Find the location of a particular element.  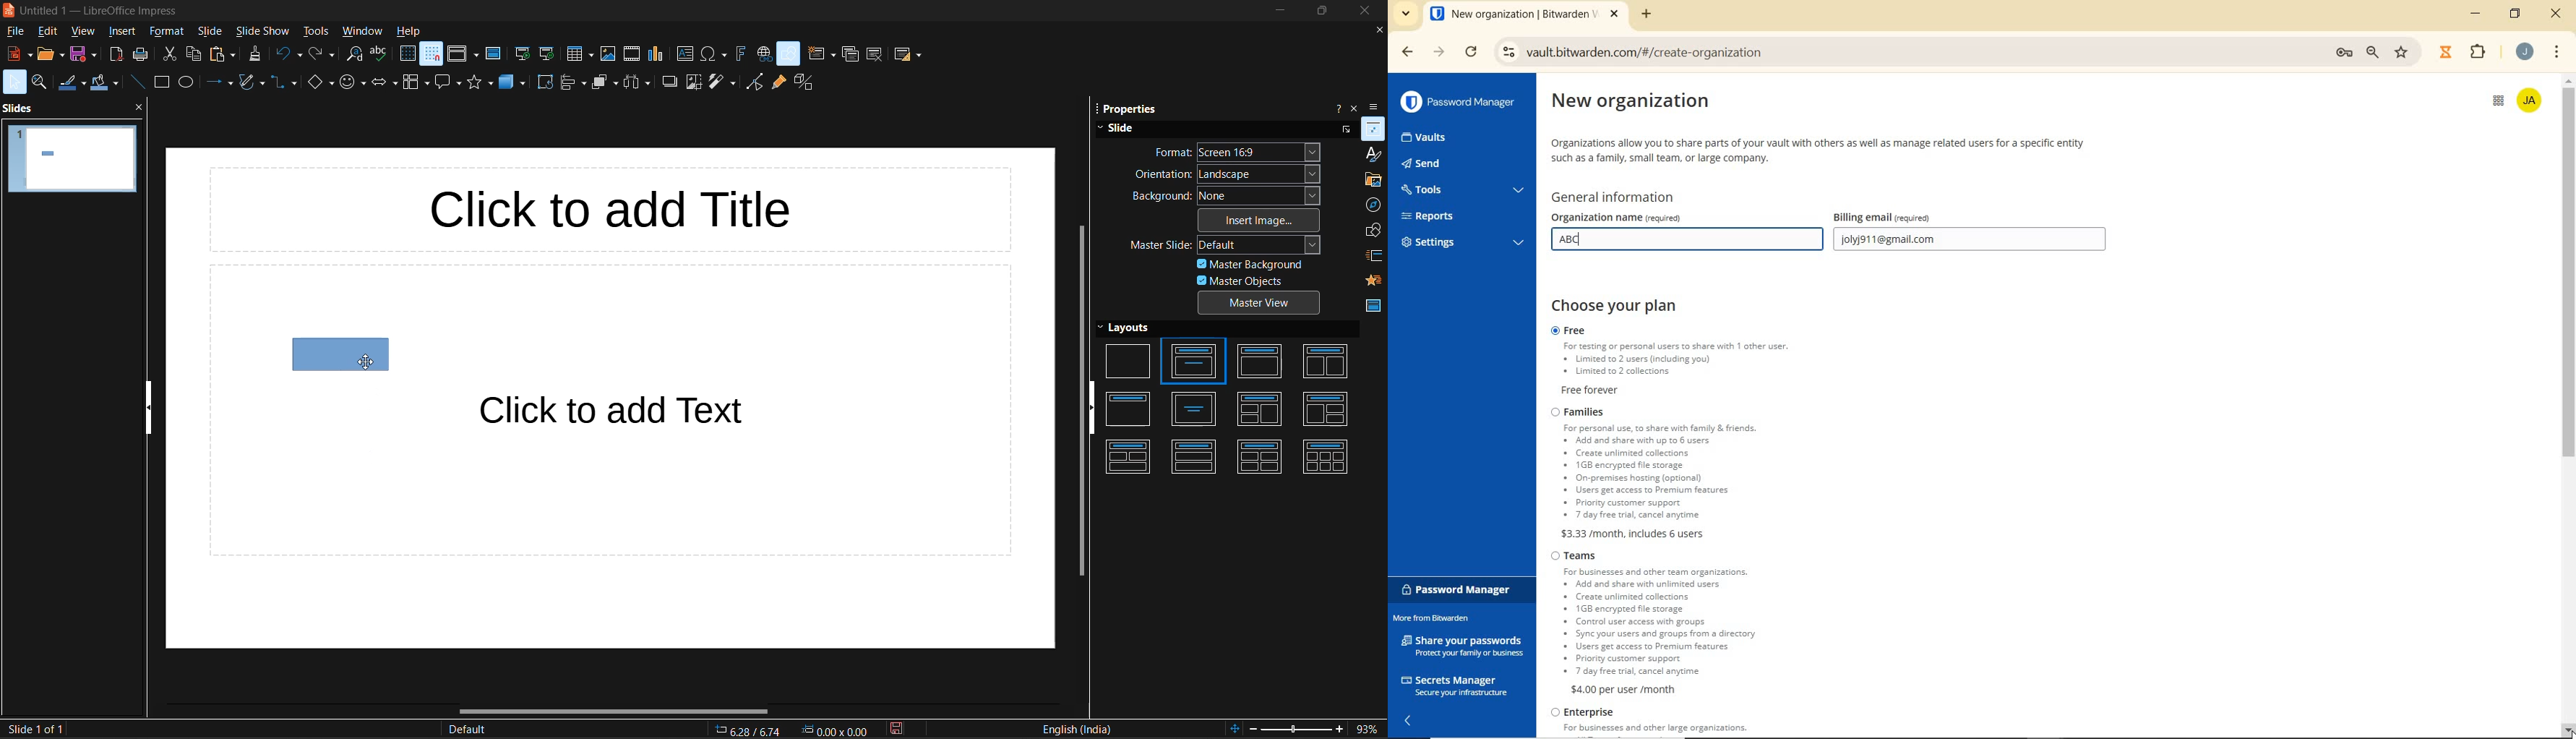

billing email is located at coordinates (1913, 217).